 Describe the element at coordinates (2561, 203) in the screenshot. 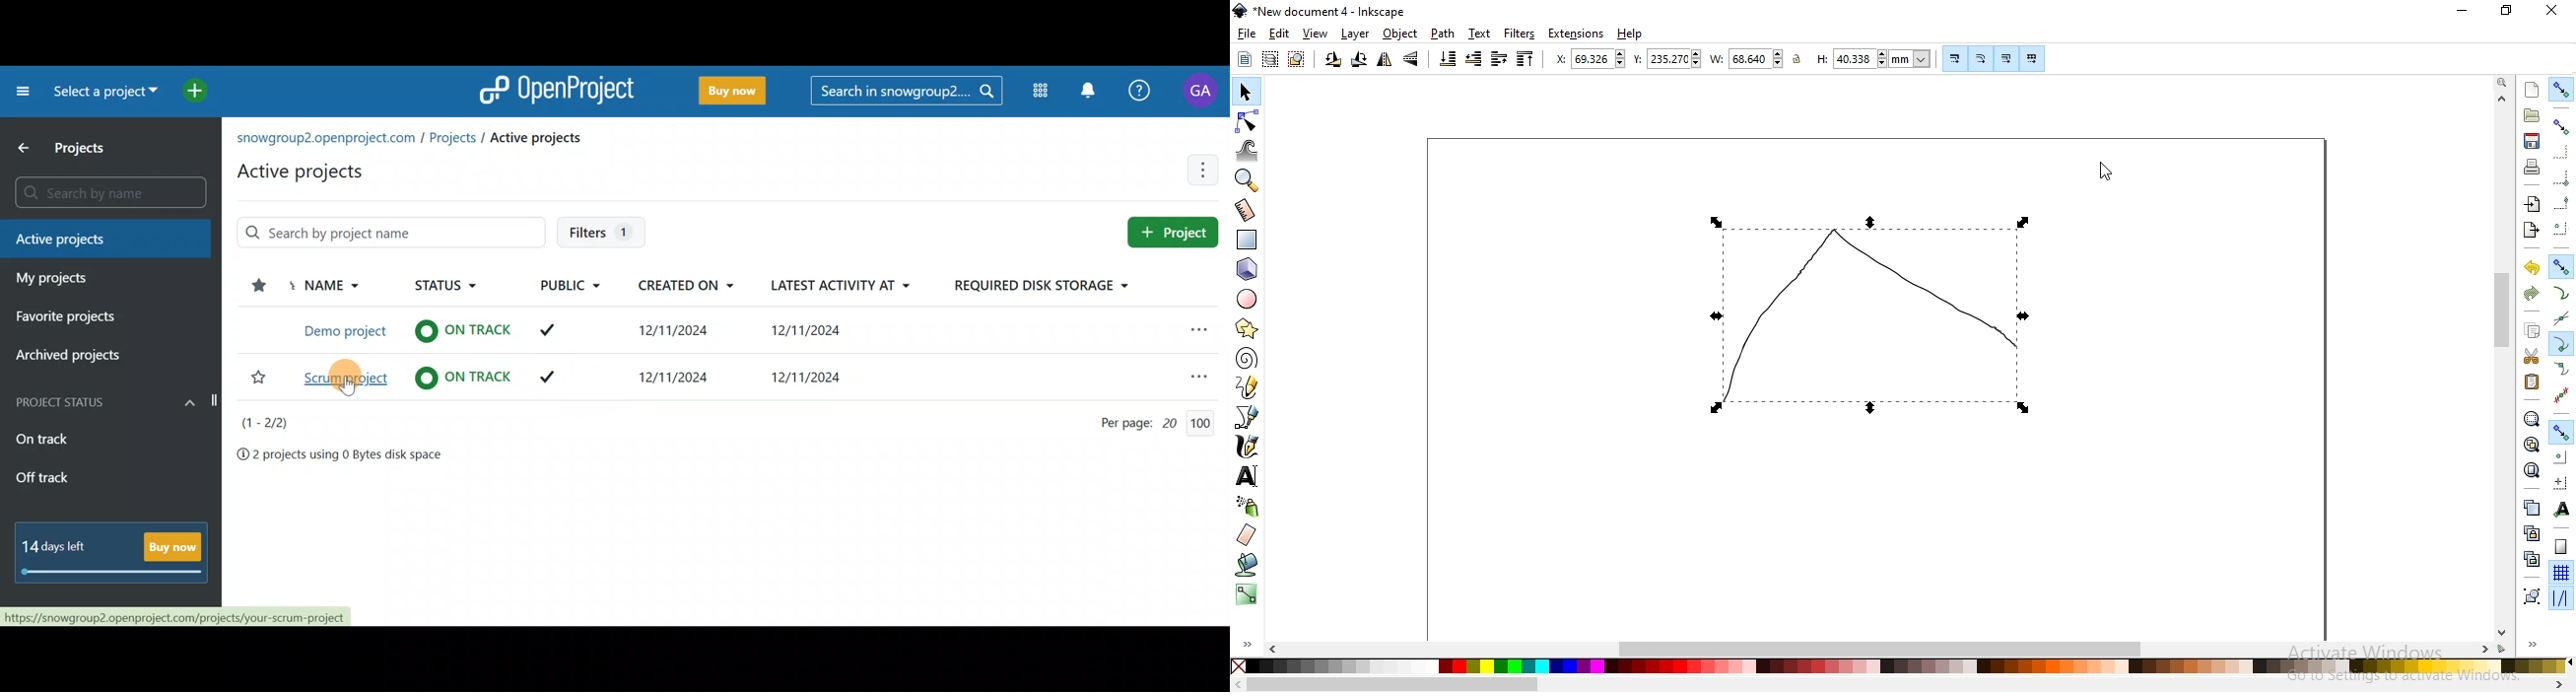

I see `snap midpointsof bounding boxes edges` at that location.